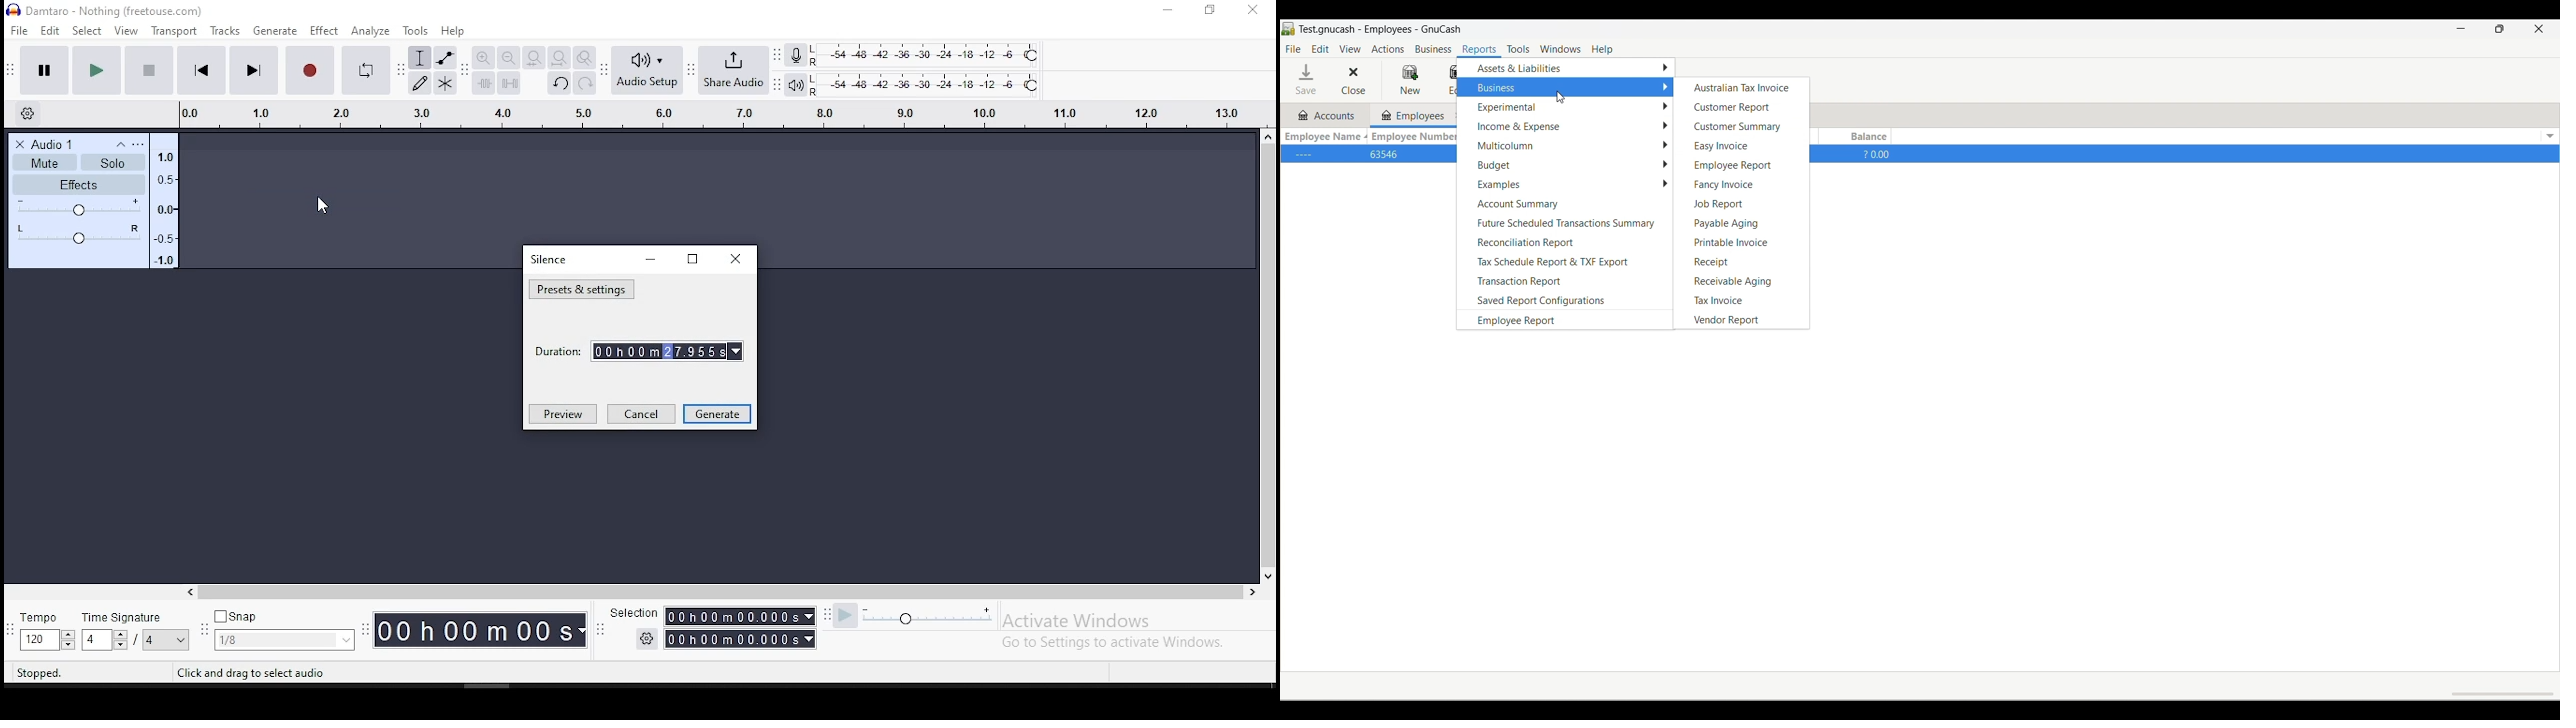 The image size is (2576, 728). I want to click on audio setup, so click(647, 71).